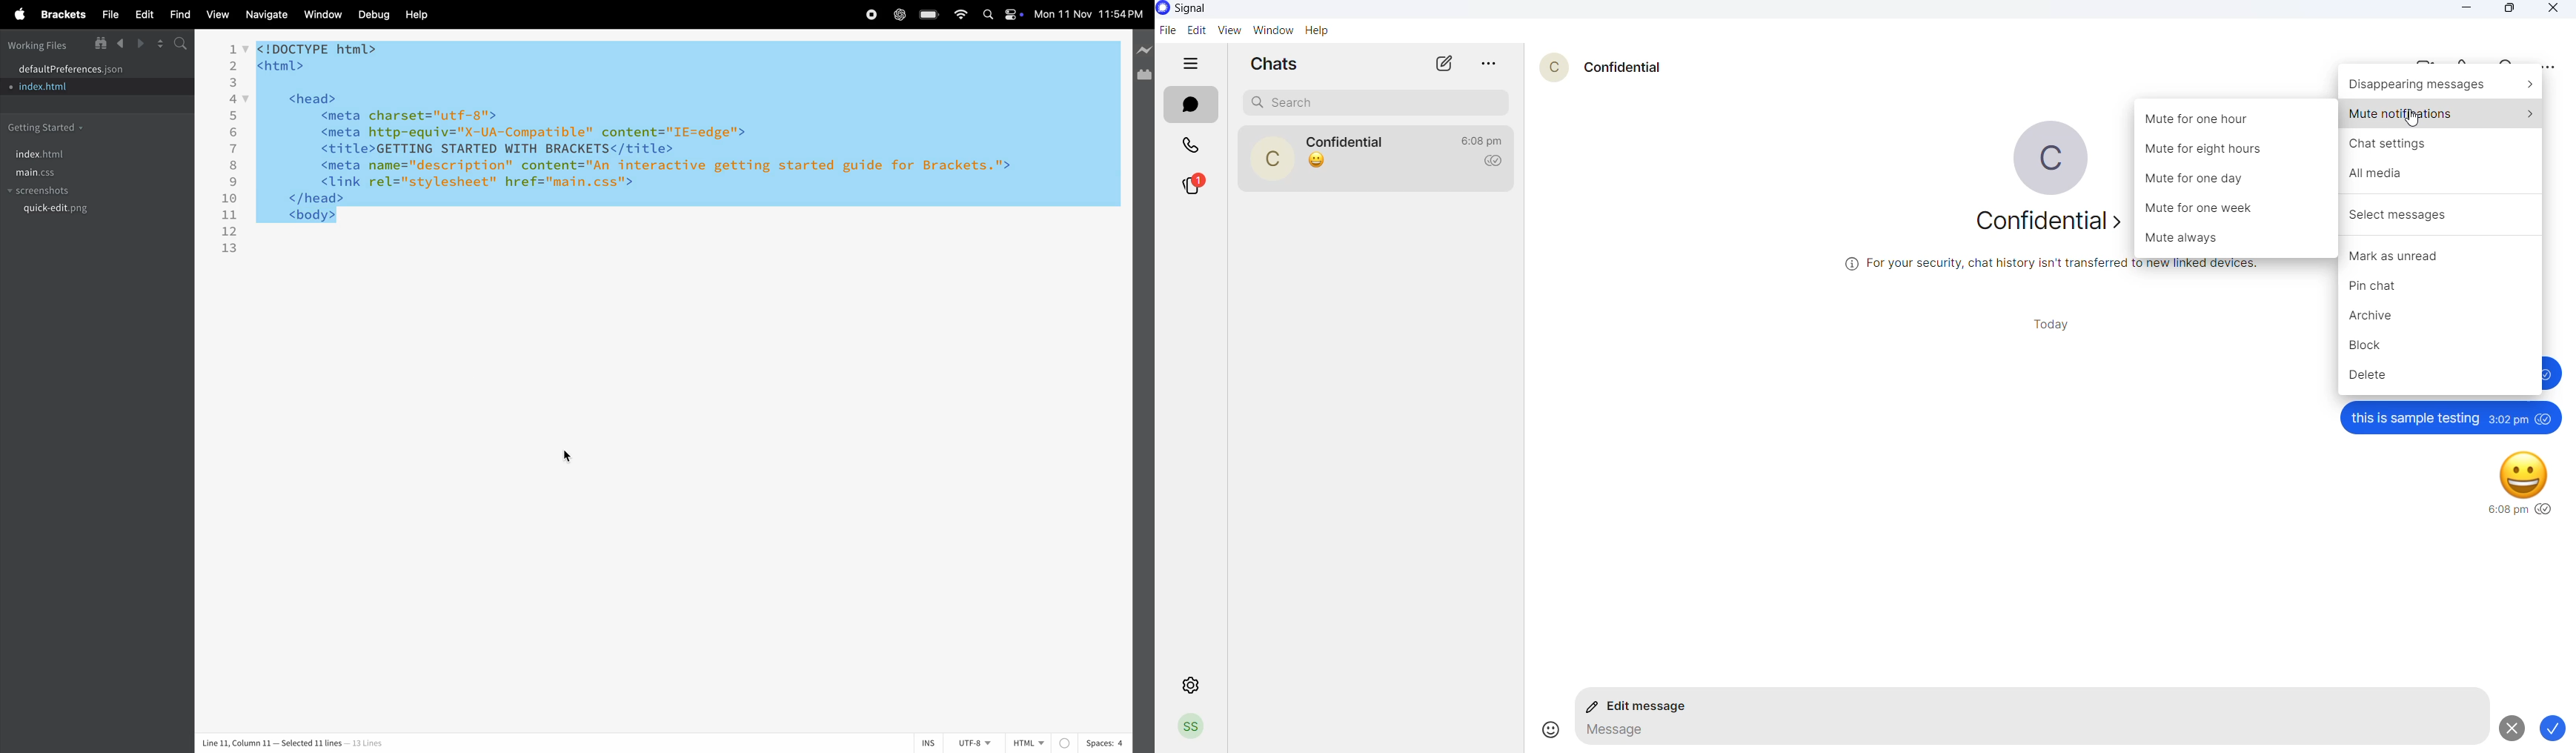 The image size is (2576, 756). What do you see at coordinates (2056, 324) in the screenshot?
I see `today heading` at bounding box center [2056, 324].